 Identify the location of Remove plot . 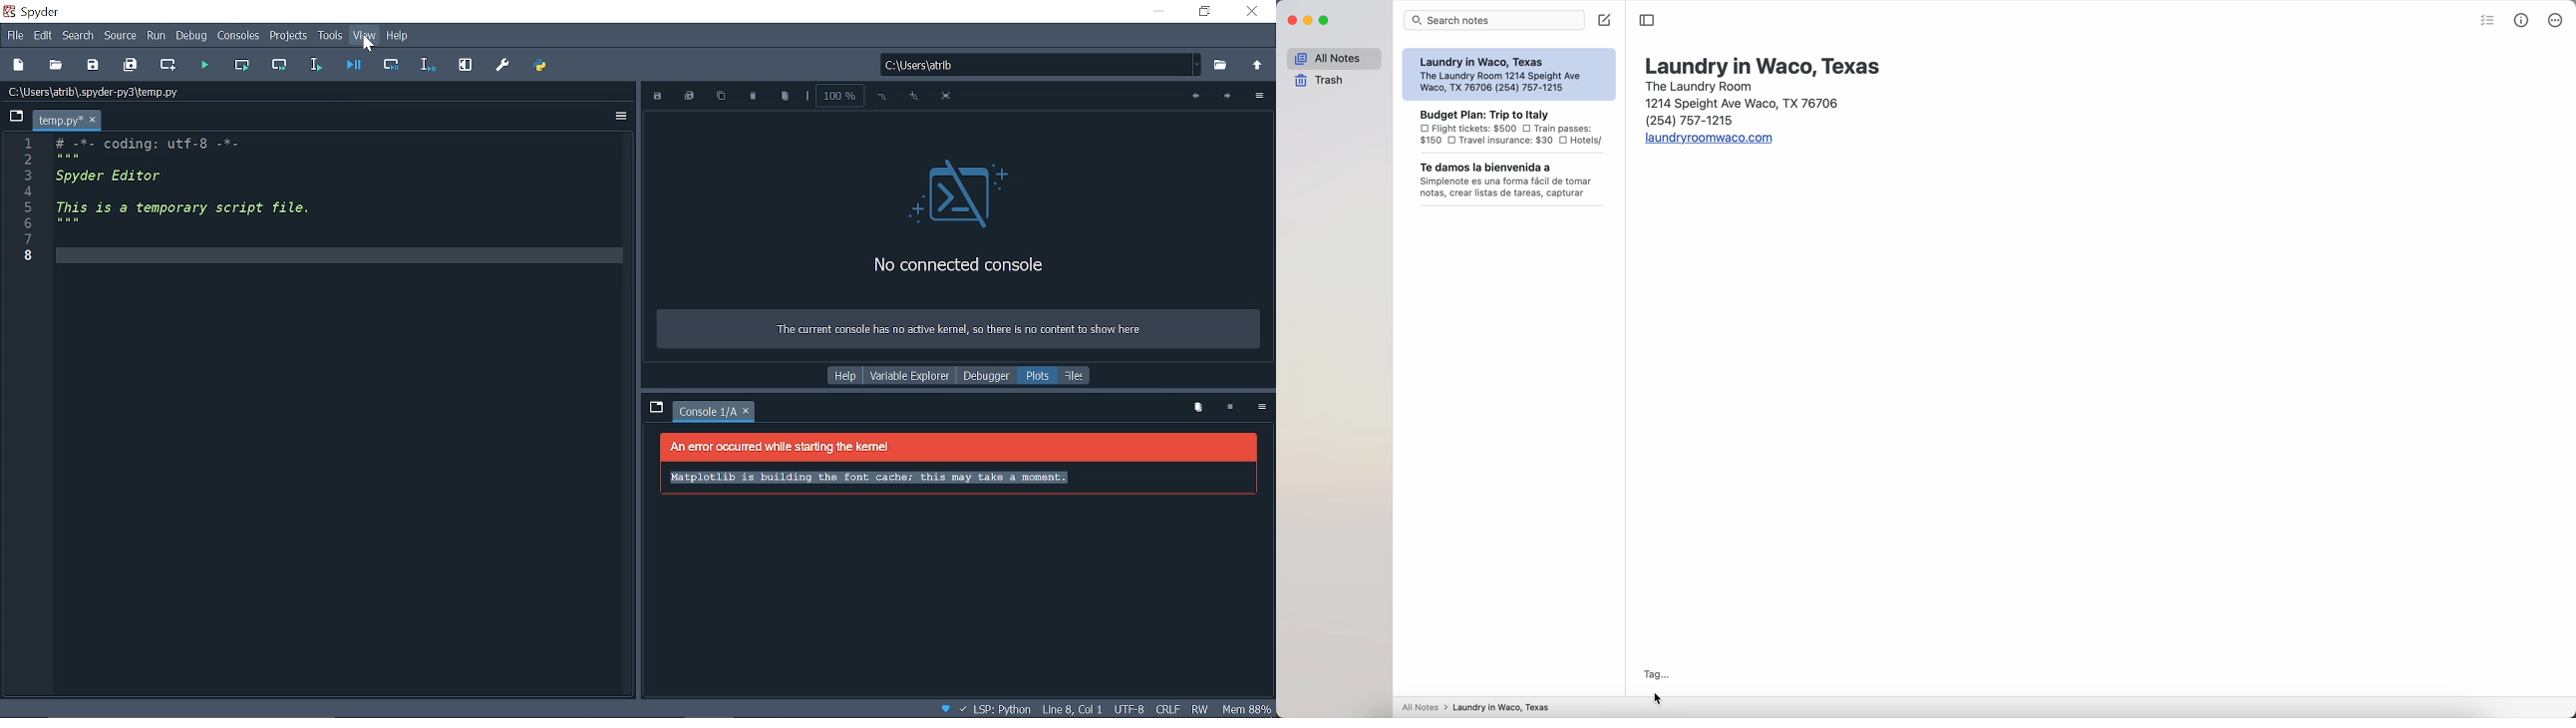
(753, 97).